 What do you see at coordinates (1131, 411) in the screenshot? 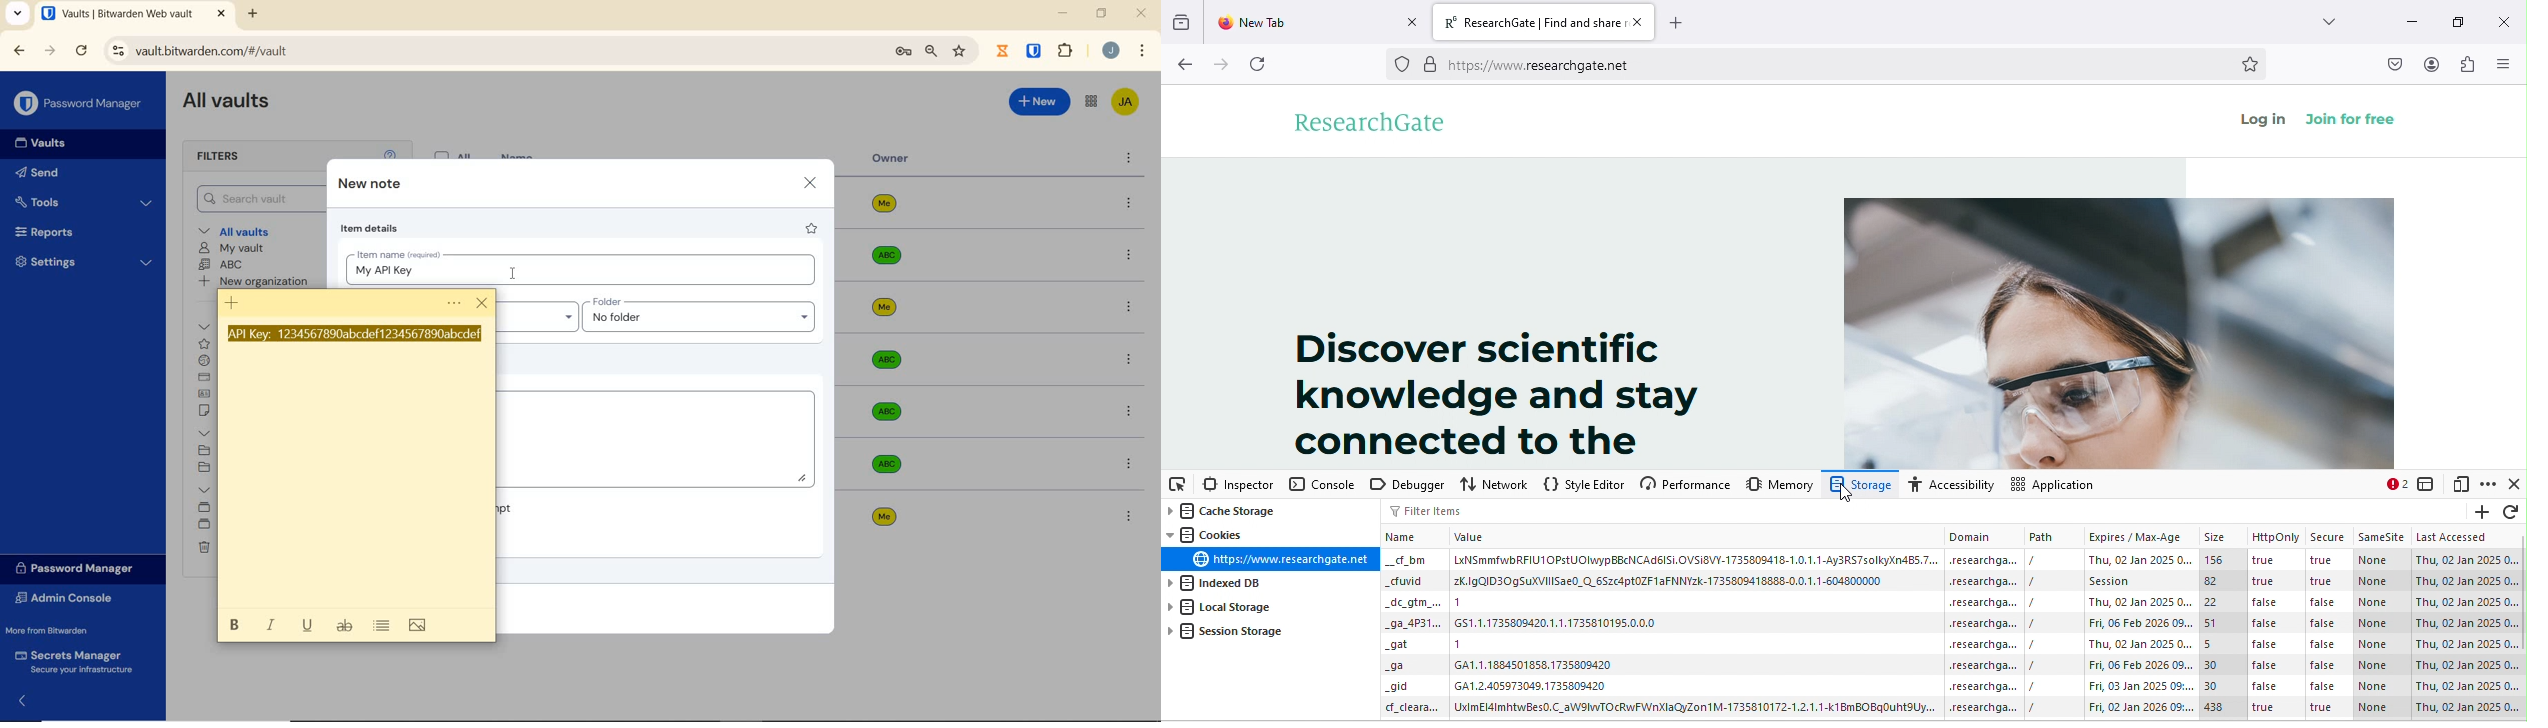
I see `more options` at bounding box center [1131, 411].